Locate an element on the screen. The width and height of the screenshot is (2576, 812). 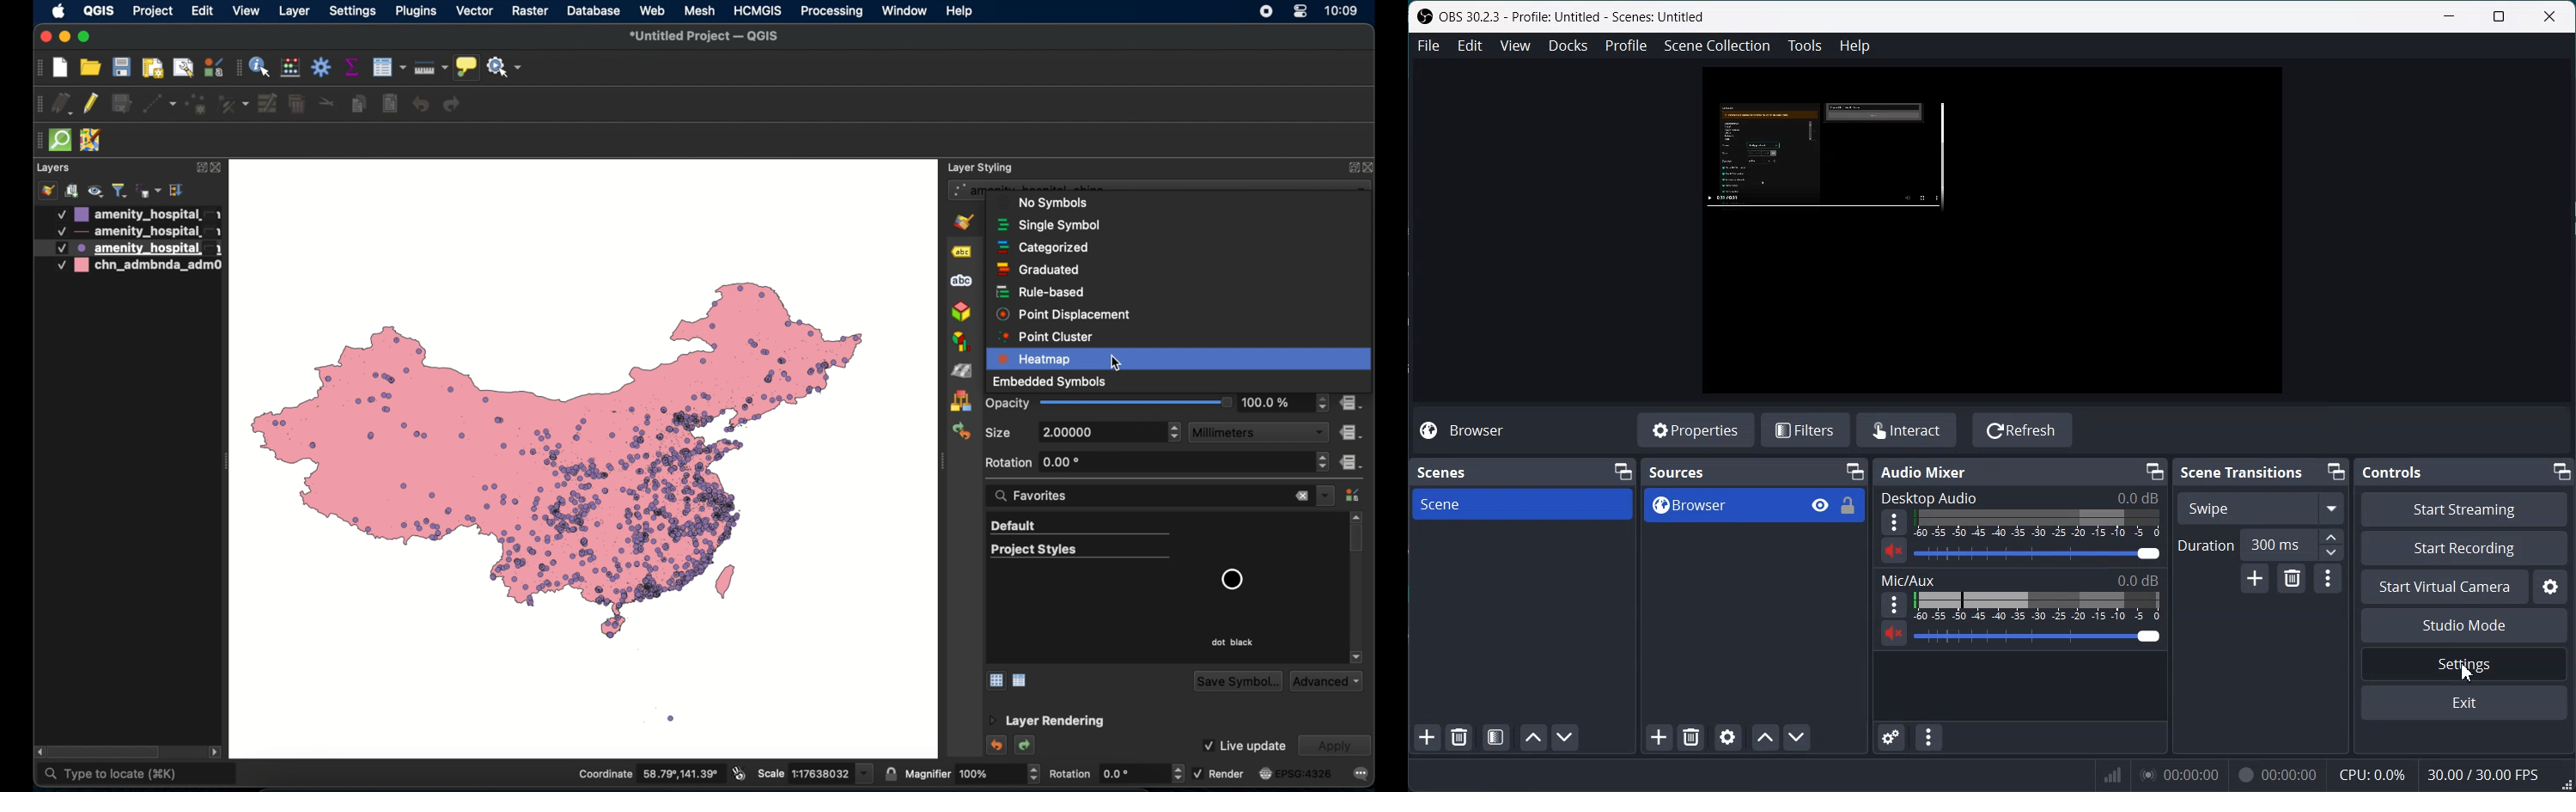
Controls is located at coordinates (2391, 472).